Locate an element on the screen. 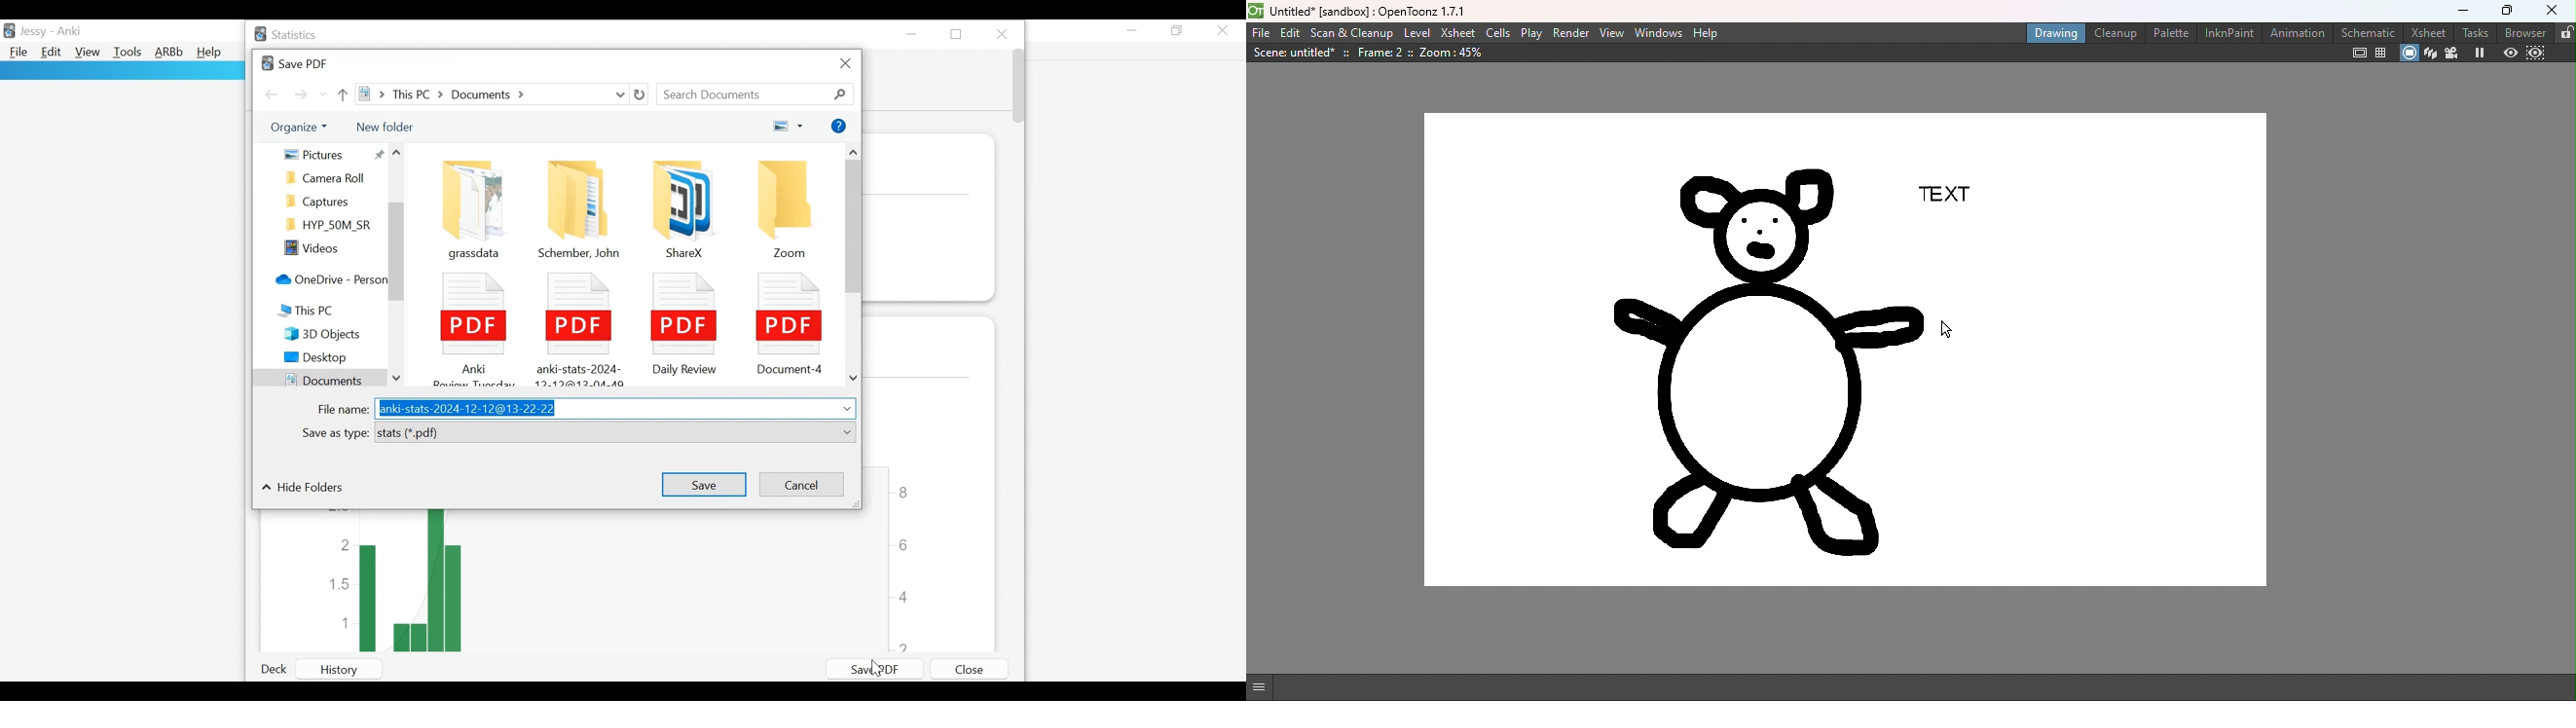 The width and height of the screenshot is (2576, 728). PDF is located at coordinates (471, 325).